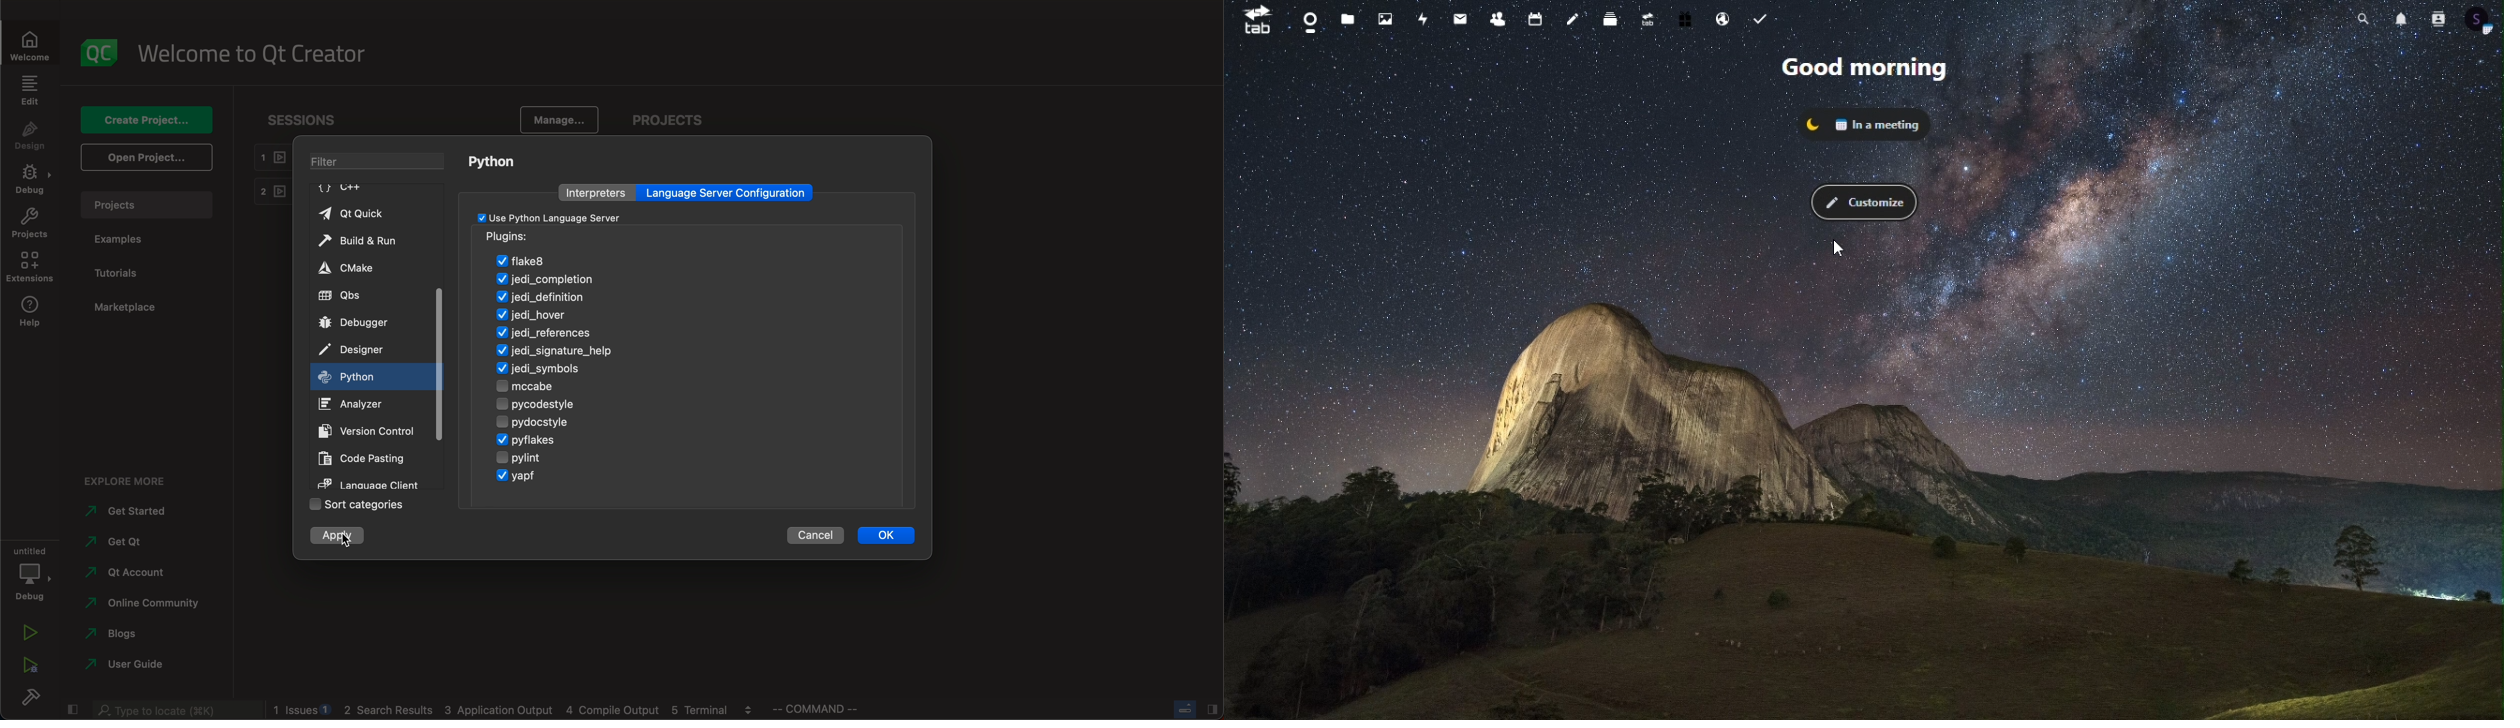 Image resolution: width=2520 pixels, height=728 pixels. I want to click on image, so click(1390, 20).